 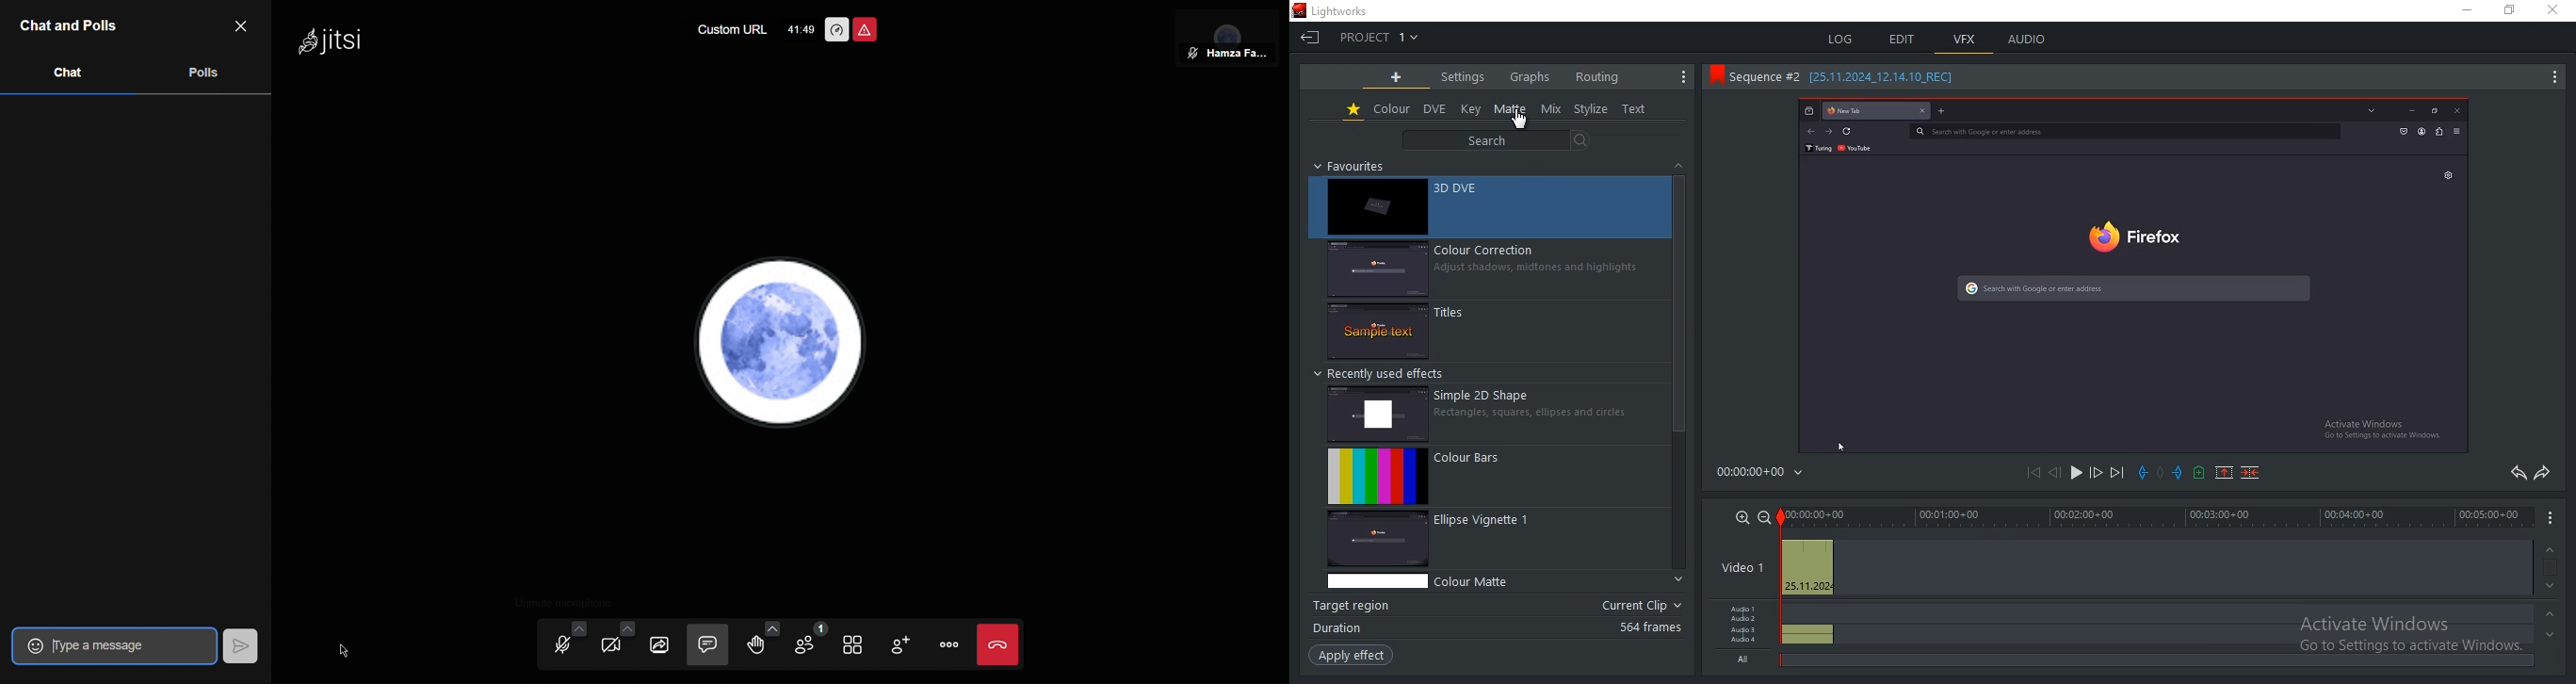 What do you see at coordinates (2178, 471) in the screenshot?
I see `add an in mark ` at bounding box center [2178, 471].